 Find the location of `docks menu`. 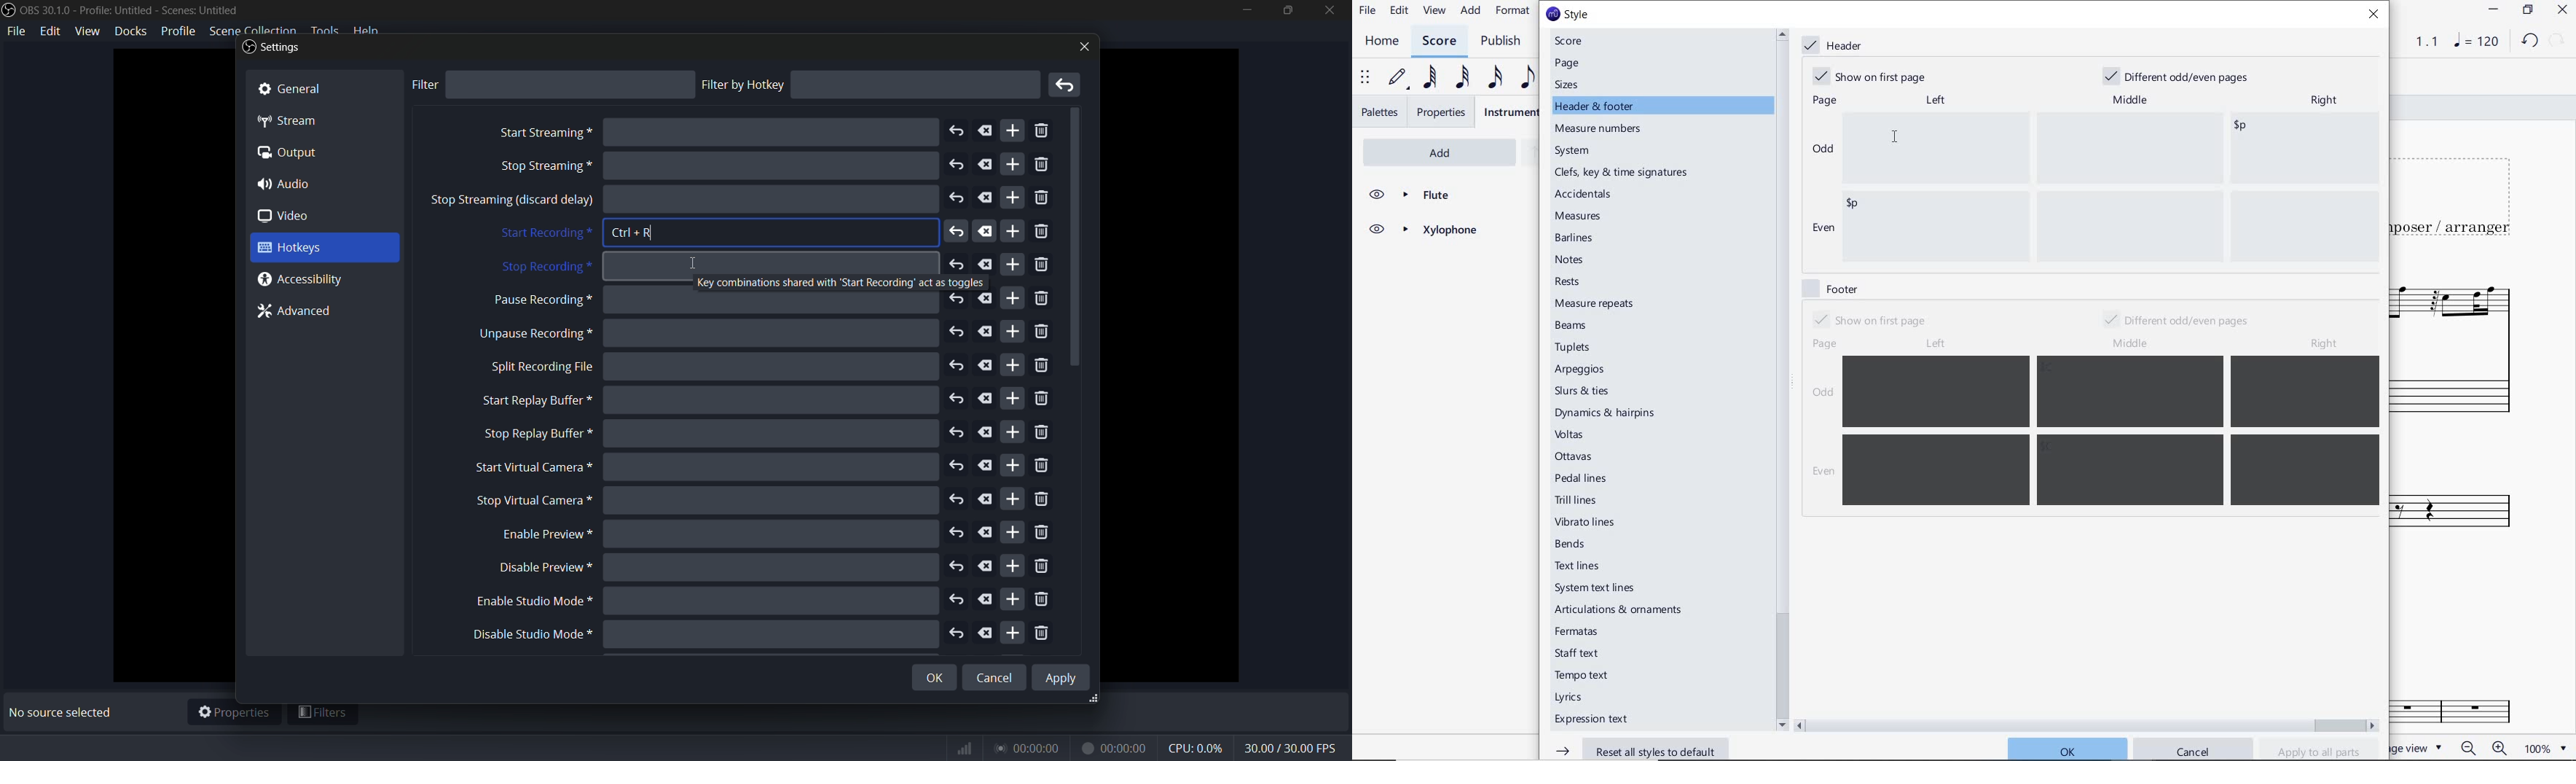

docks menu is located at coordinates (132, 30).